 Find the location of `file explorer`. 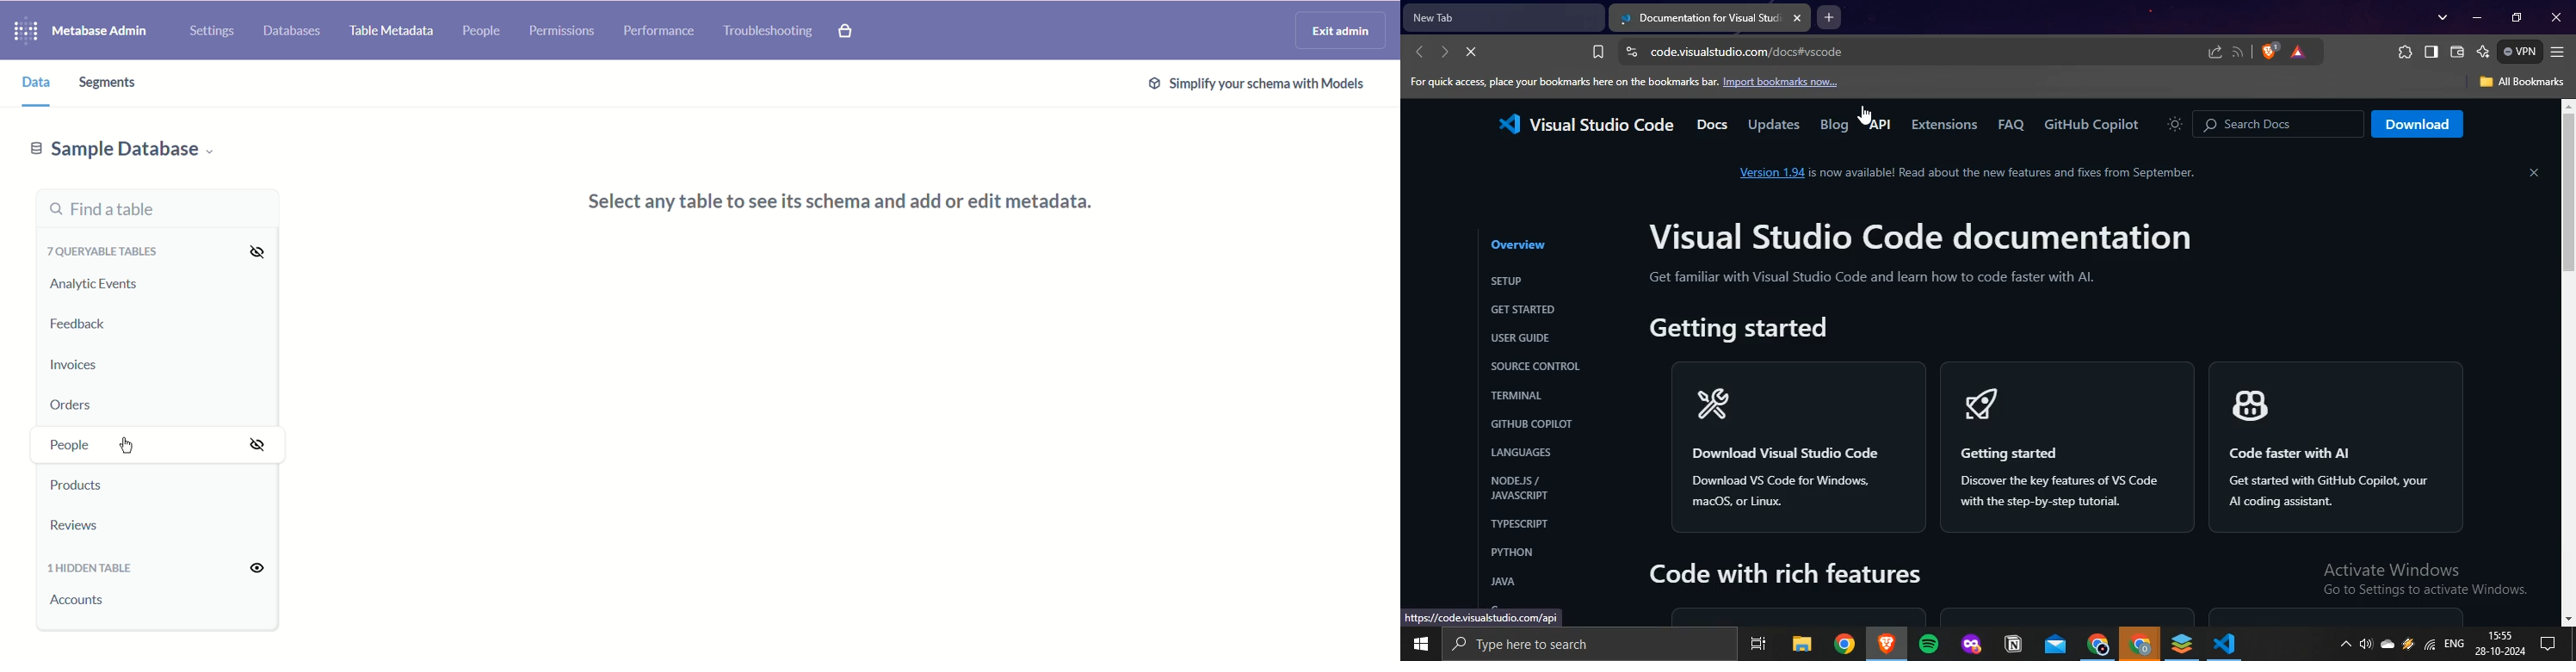

file explorer is located at coordinates (1801, 646).